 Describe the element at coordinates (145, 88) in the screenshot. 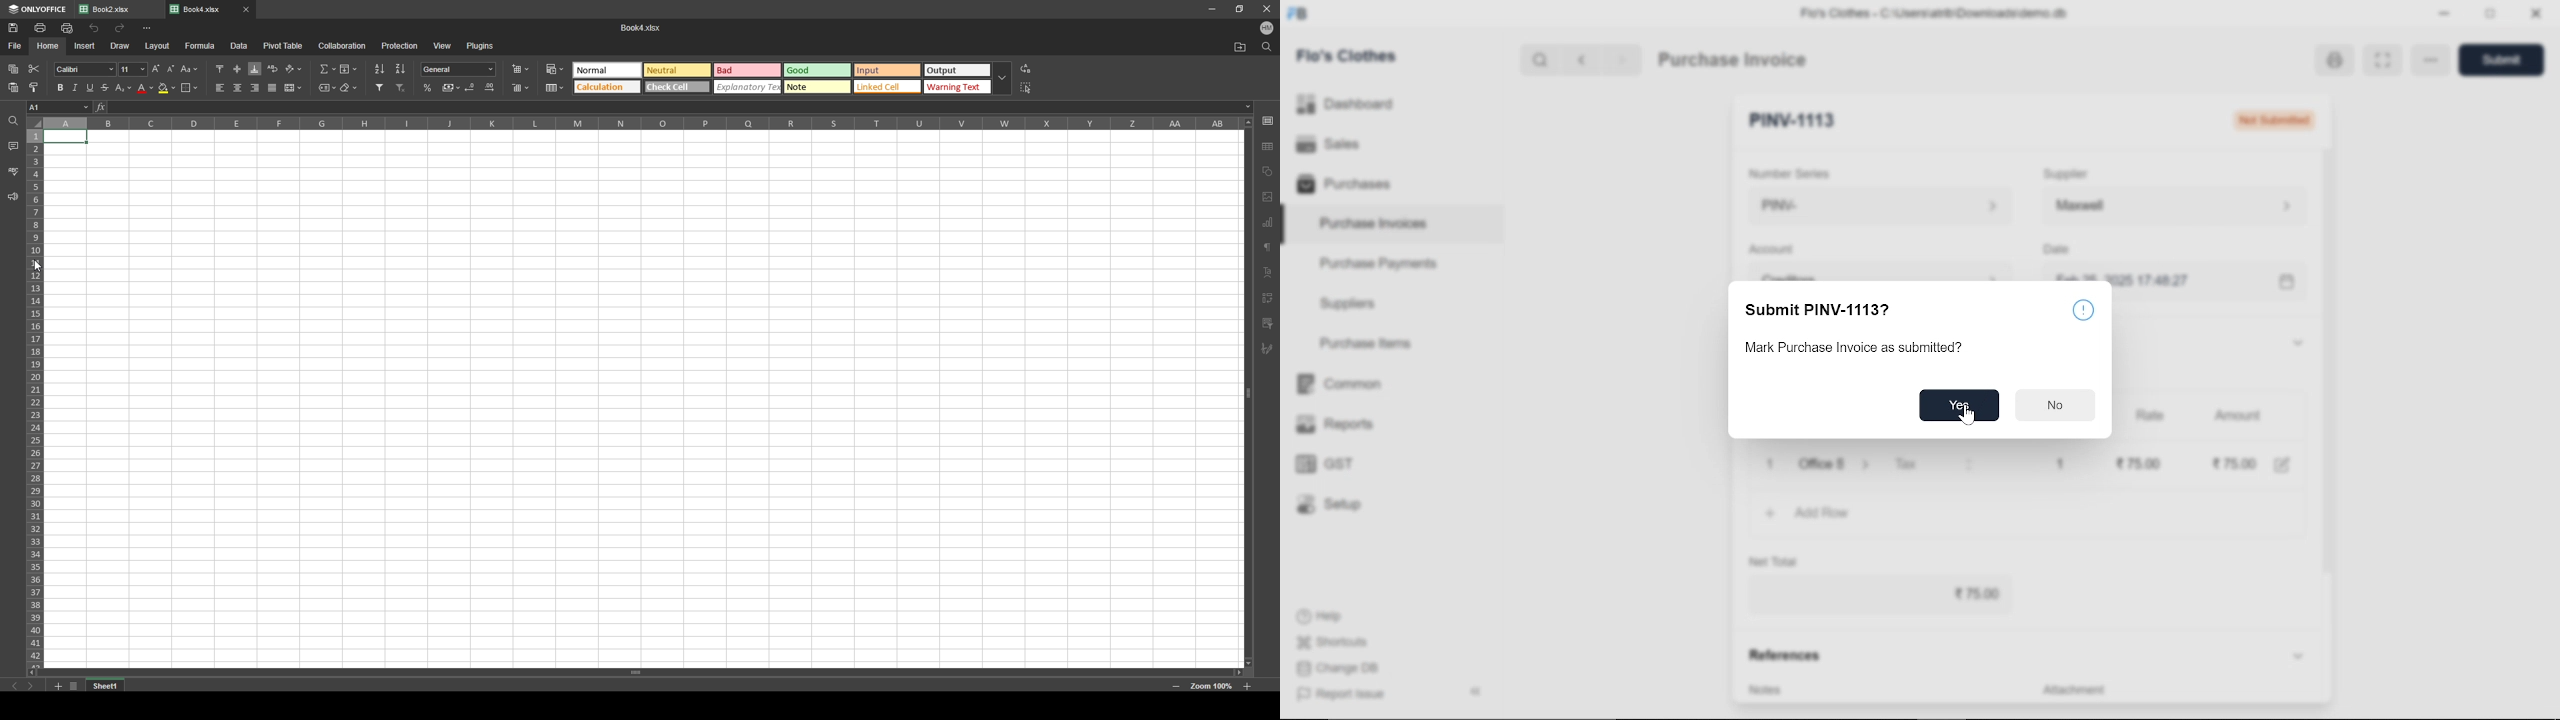

I see `line color` at that location.